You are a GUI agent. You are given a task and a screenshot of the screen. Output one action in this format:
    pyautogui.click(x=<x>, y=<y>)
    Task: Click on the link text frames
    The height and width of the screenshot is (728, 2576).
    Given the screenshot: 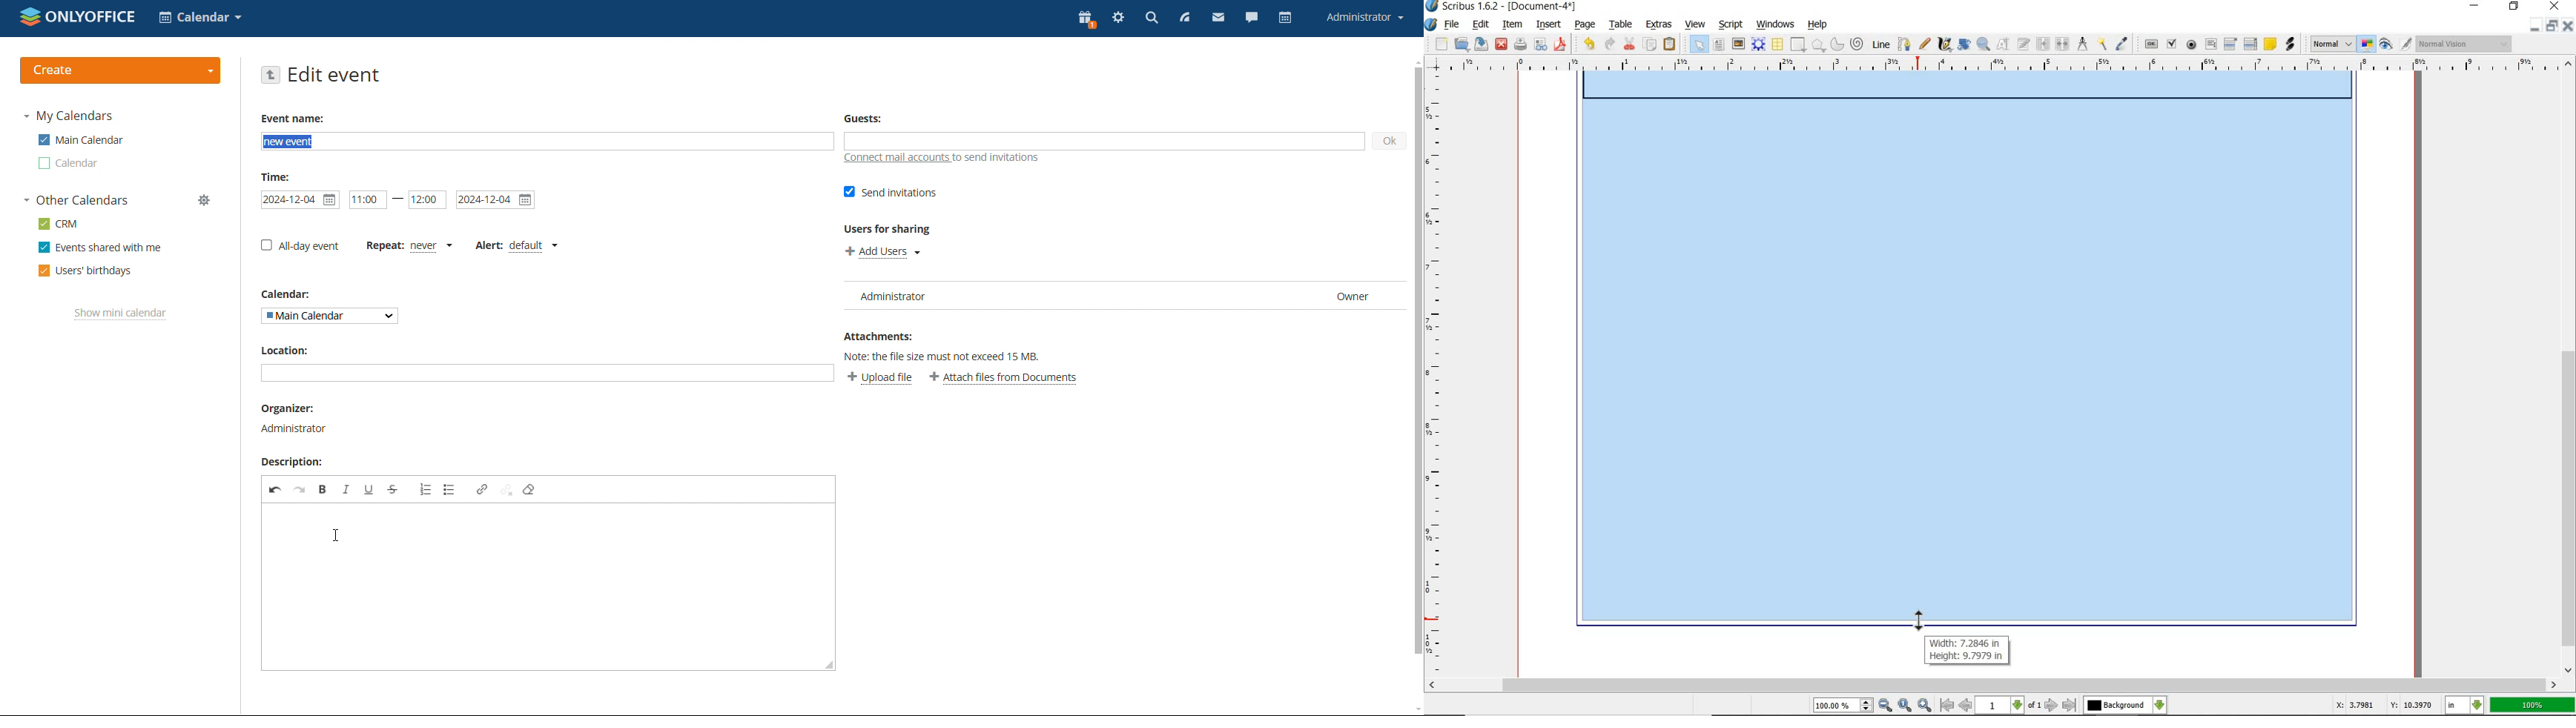 What is the action you would take?
    pyautogui.click(x=2041, y=43)
    